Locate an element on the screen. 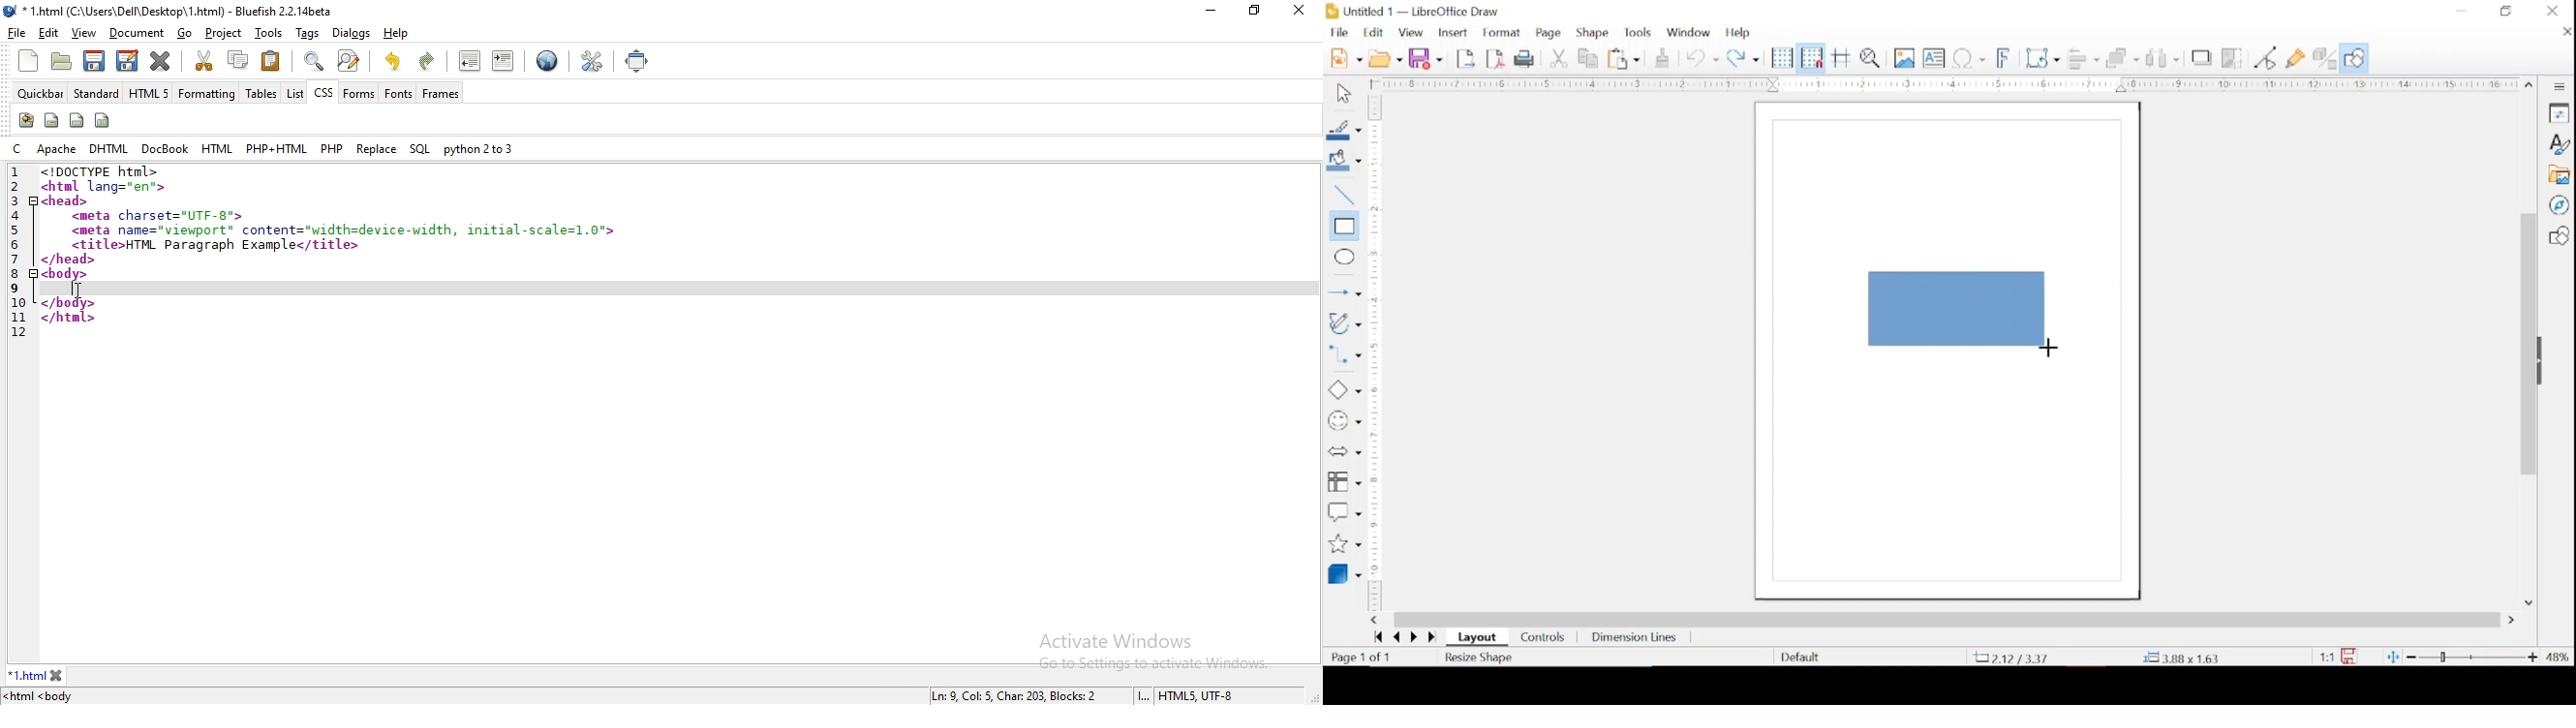  preview in browser is located at coordinates (546, 62).